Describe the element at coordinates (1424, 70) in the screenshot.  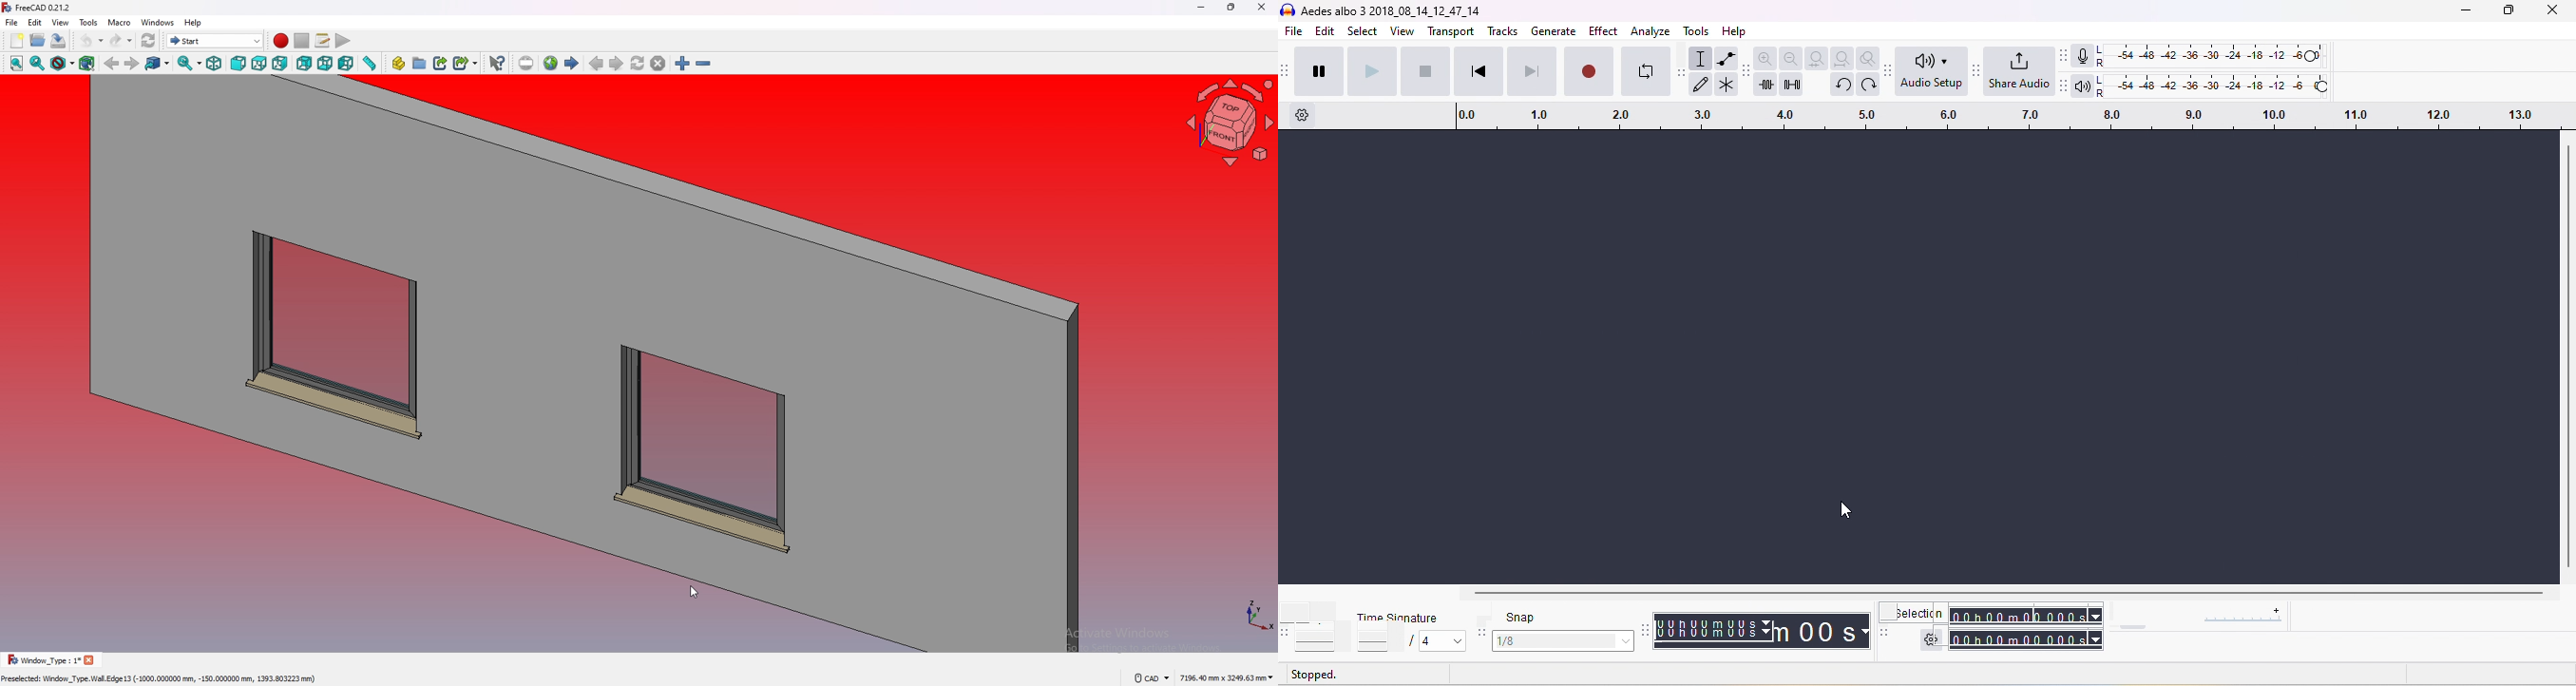
I see `stop` at that location.